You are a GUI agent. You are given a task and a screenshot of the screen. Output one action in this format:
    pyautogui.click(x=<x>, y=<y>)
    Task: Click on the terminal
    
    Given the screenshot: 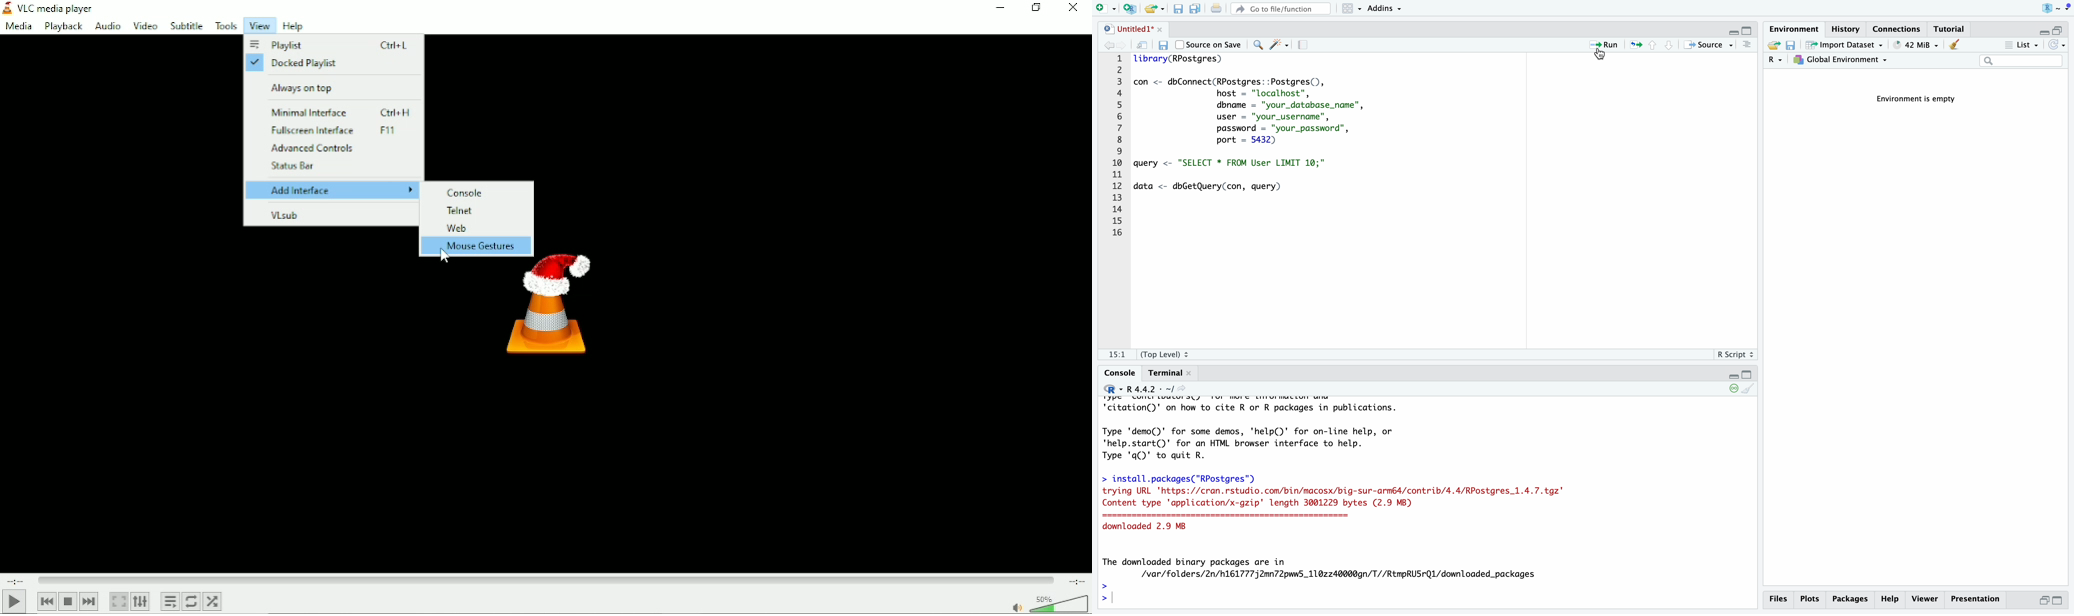 What is the action you would take?
    pyautogui.click(x=1164, y=374)
    